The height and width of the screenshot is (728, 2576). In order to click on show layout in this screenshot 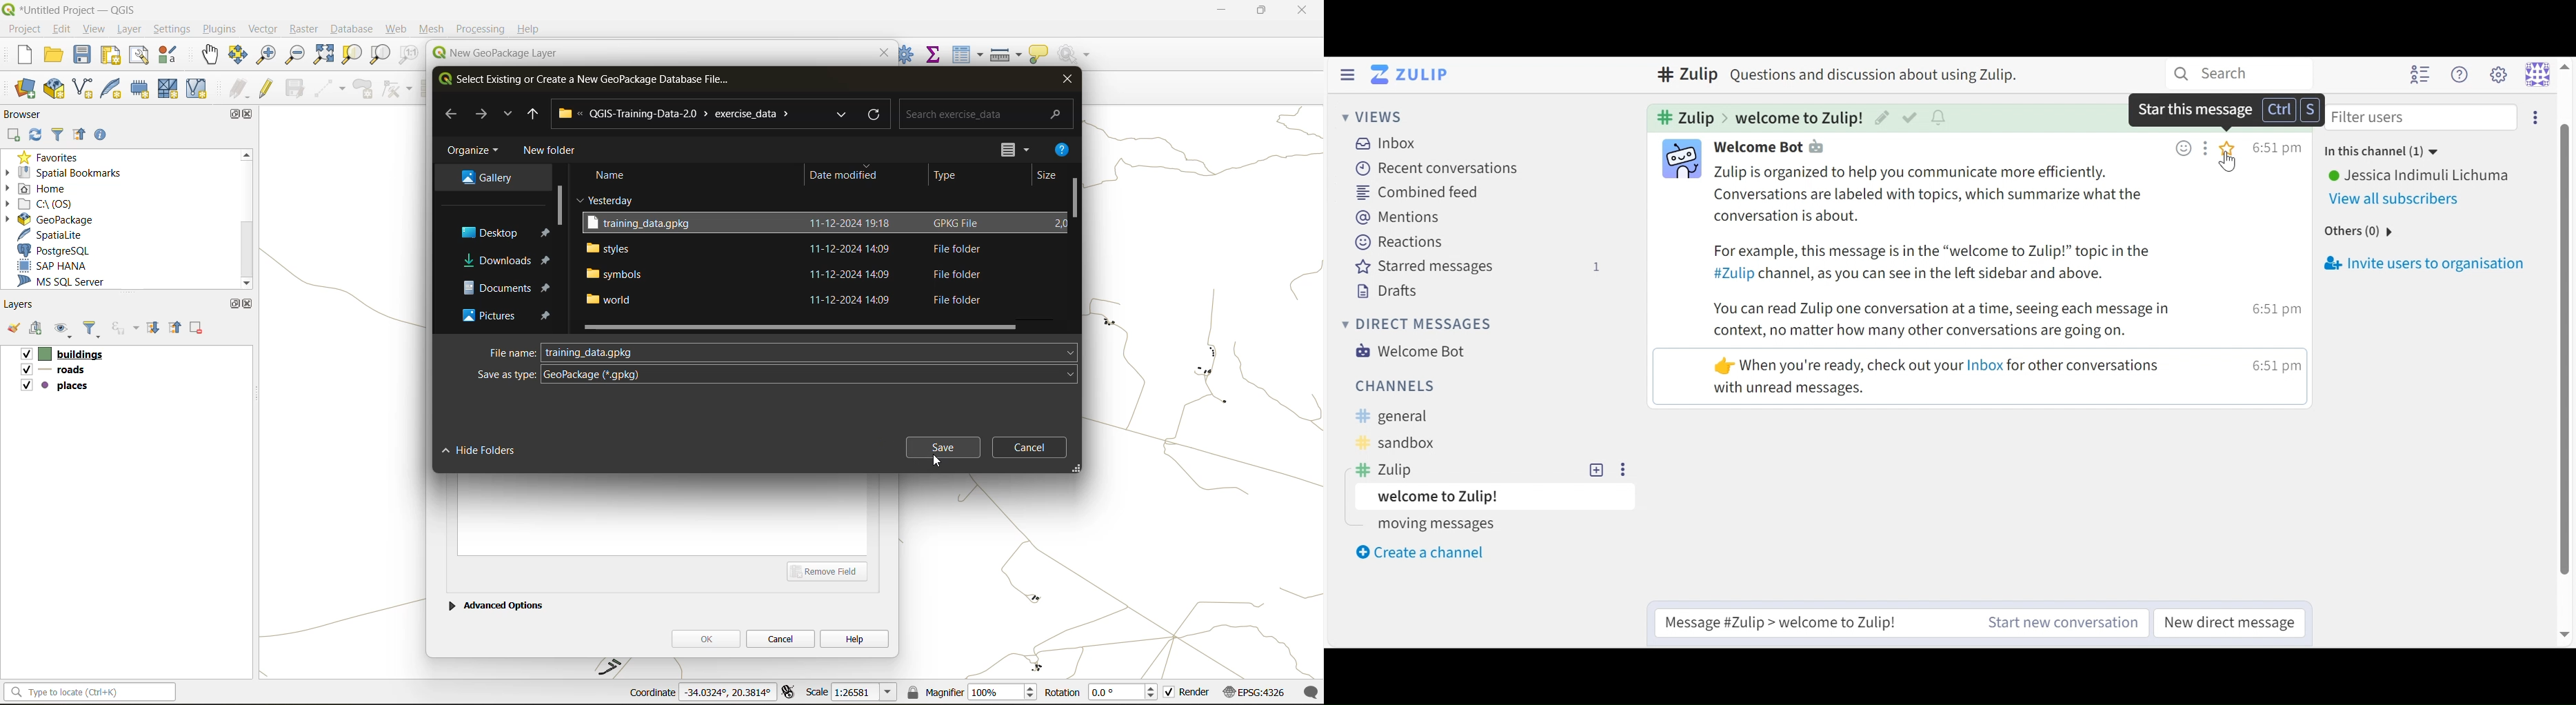, I will do `click(140, 55)`.